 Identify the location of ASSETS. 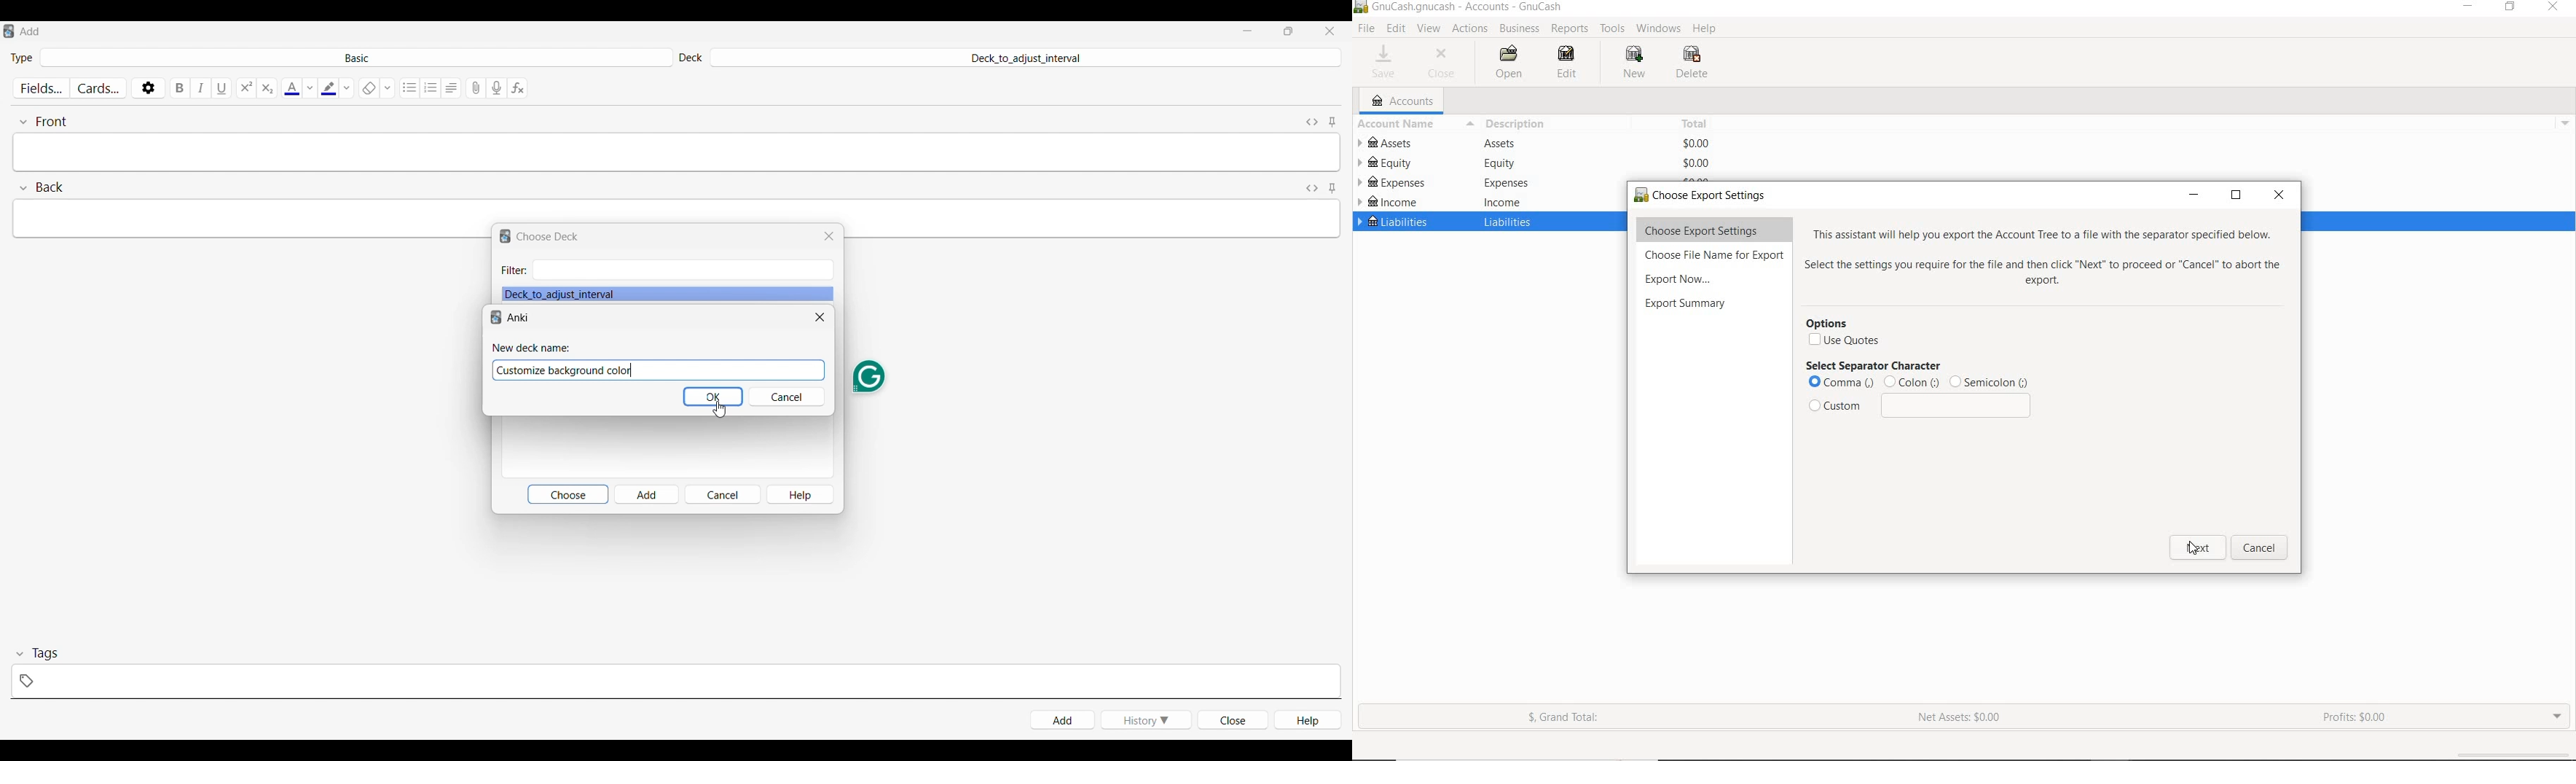
(1389, 142).